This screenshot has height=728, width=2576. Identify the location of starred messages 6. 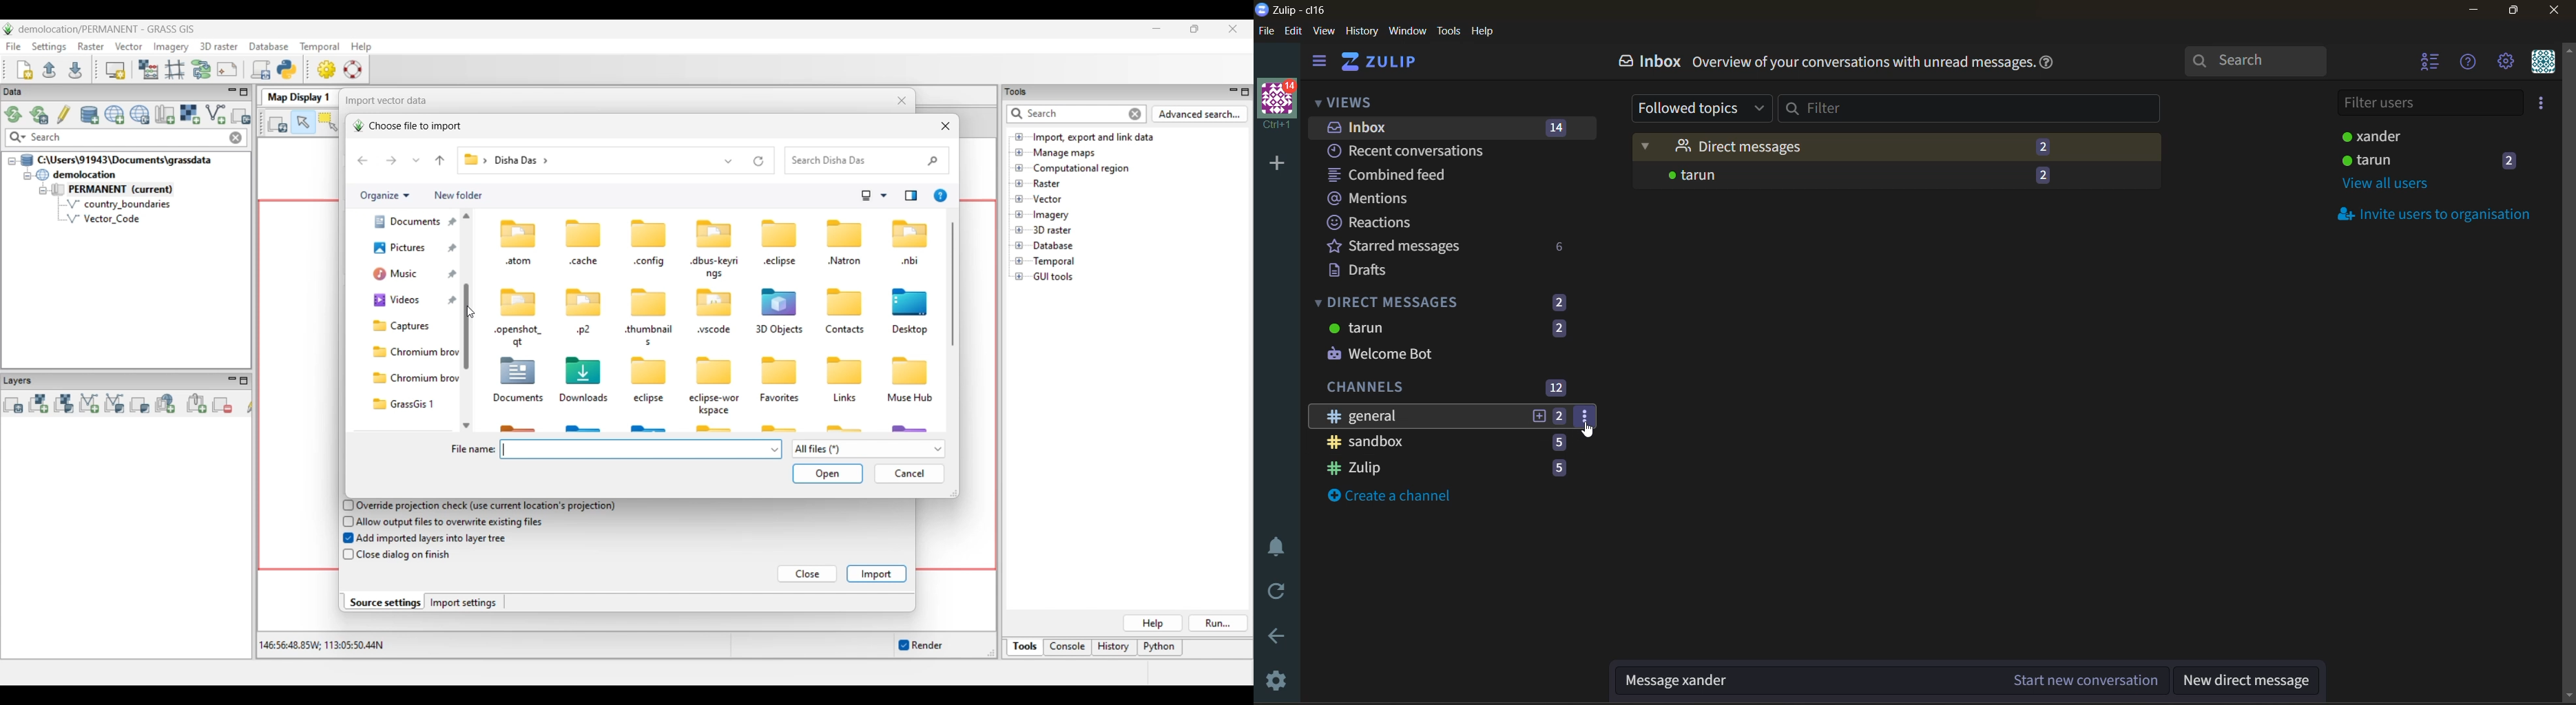
(1452, 247).